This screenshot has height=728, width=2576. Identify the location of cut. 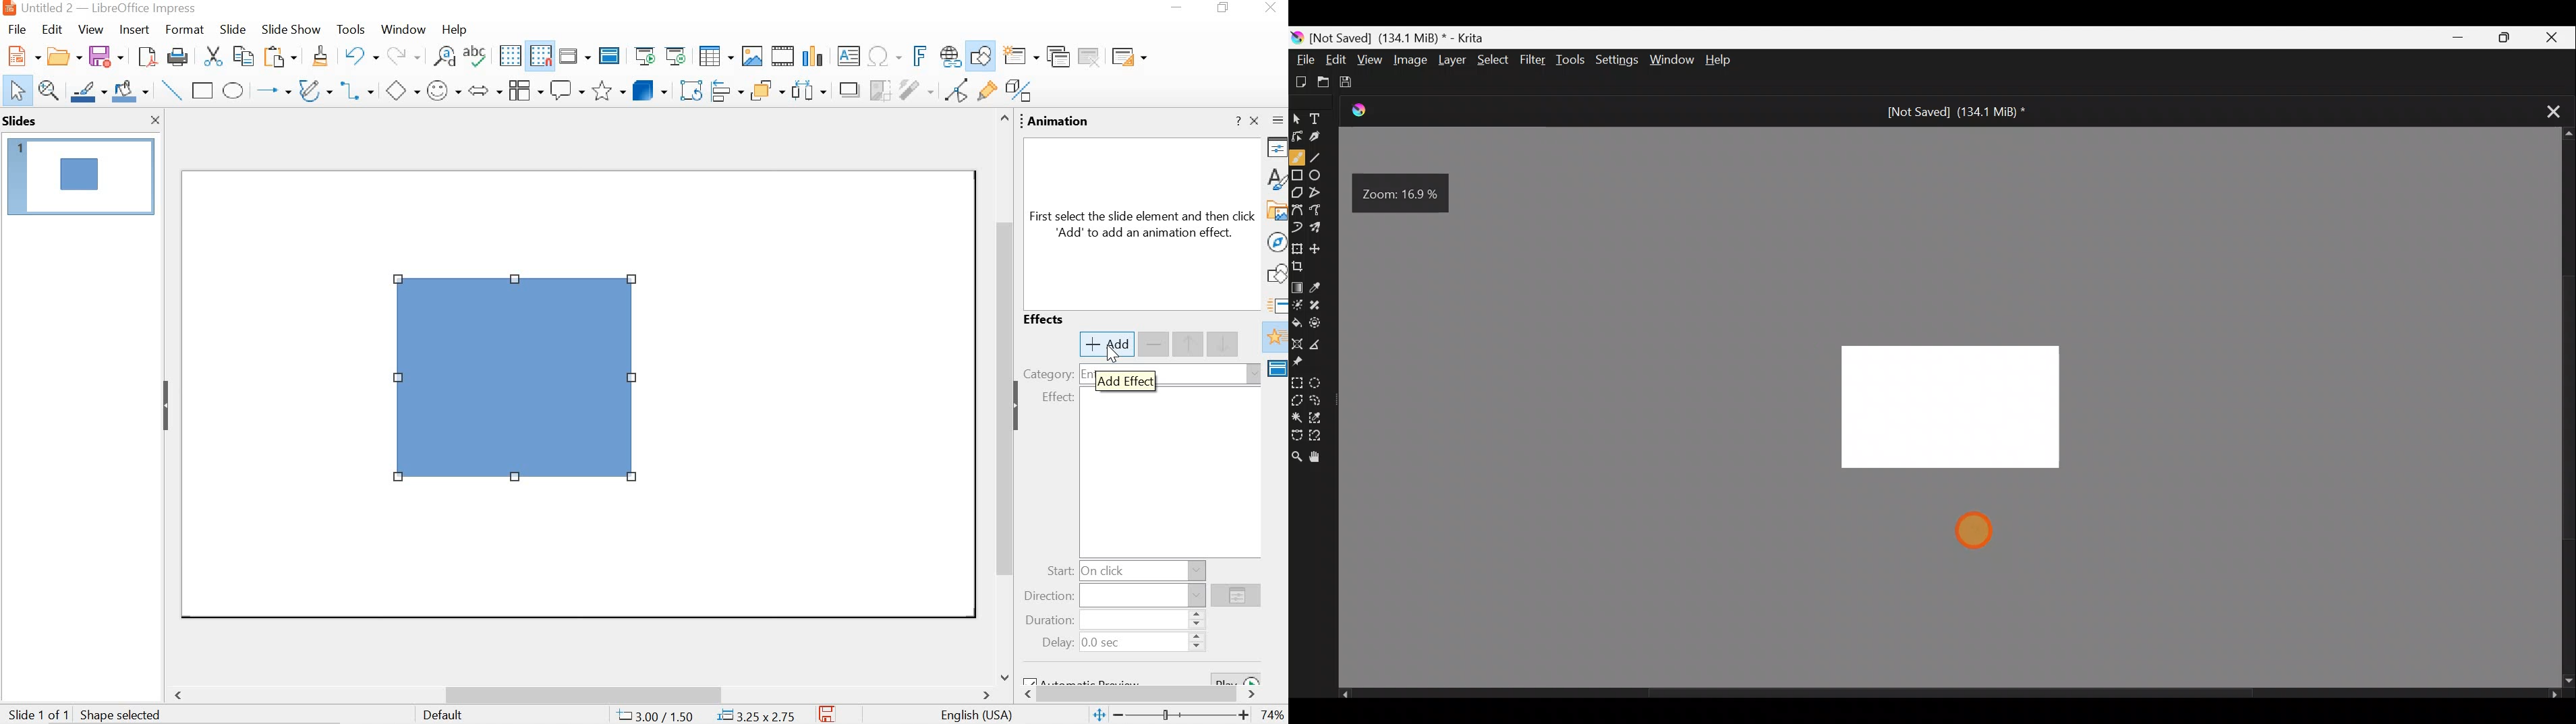
(216, 57).